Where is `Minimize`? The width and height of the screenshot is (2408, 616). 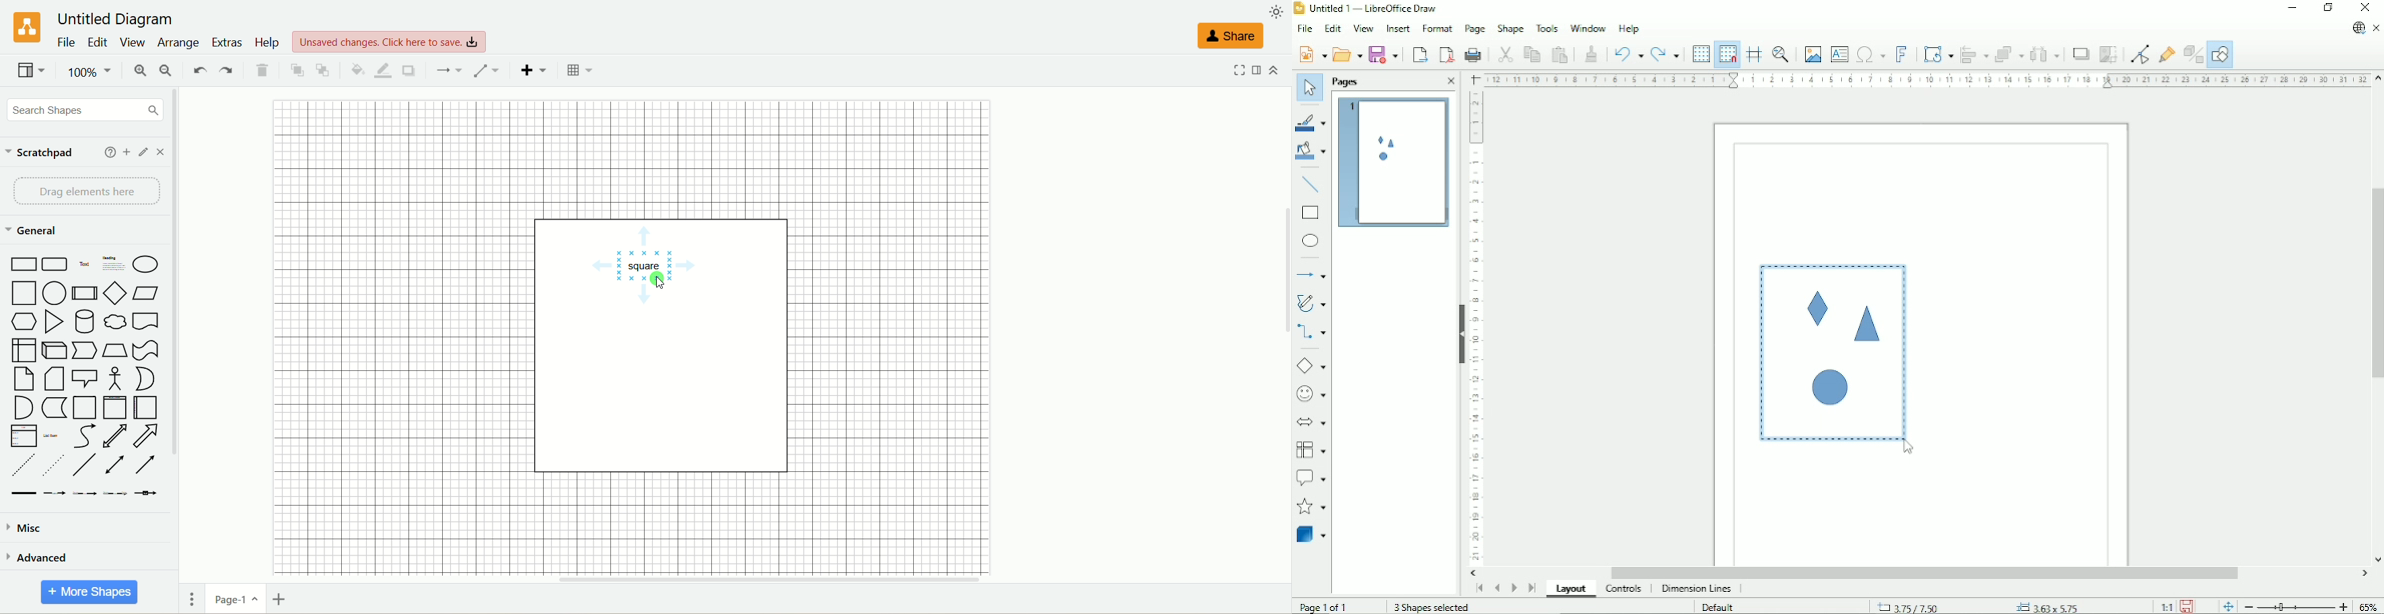 Minimize is located at coordinates (2292, 8).